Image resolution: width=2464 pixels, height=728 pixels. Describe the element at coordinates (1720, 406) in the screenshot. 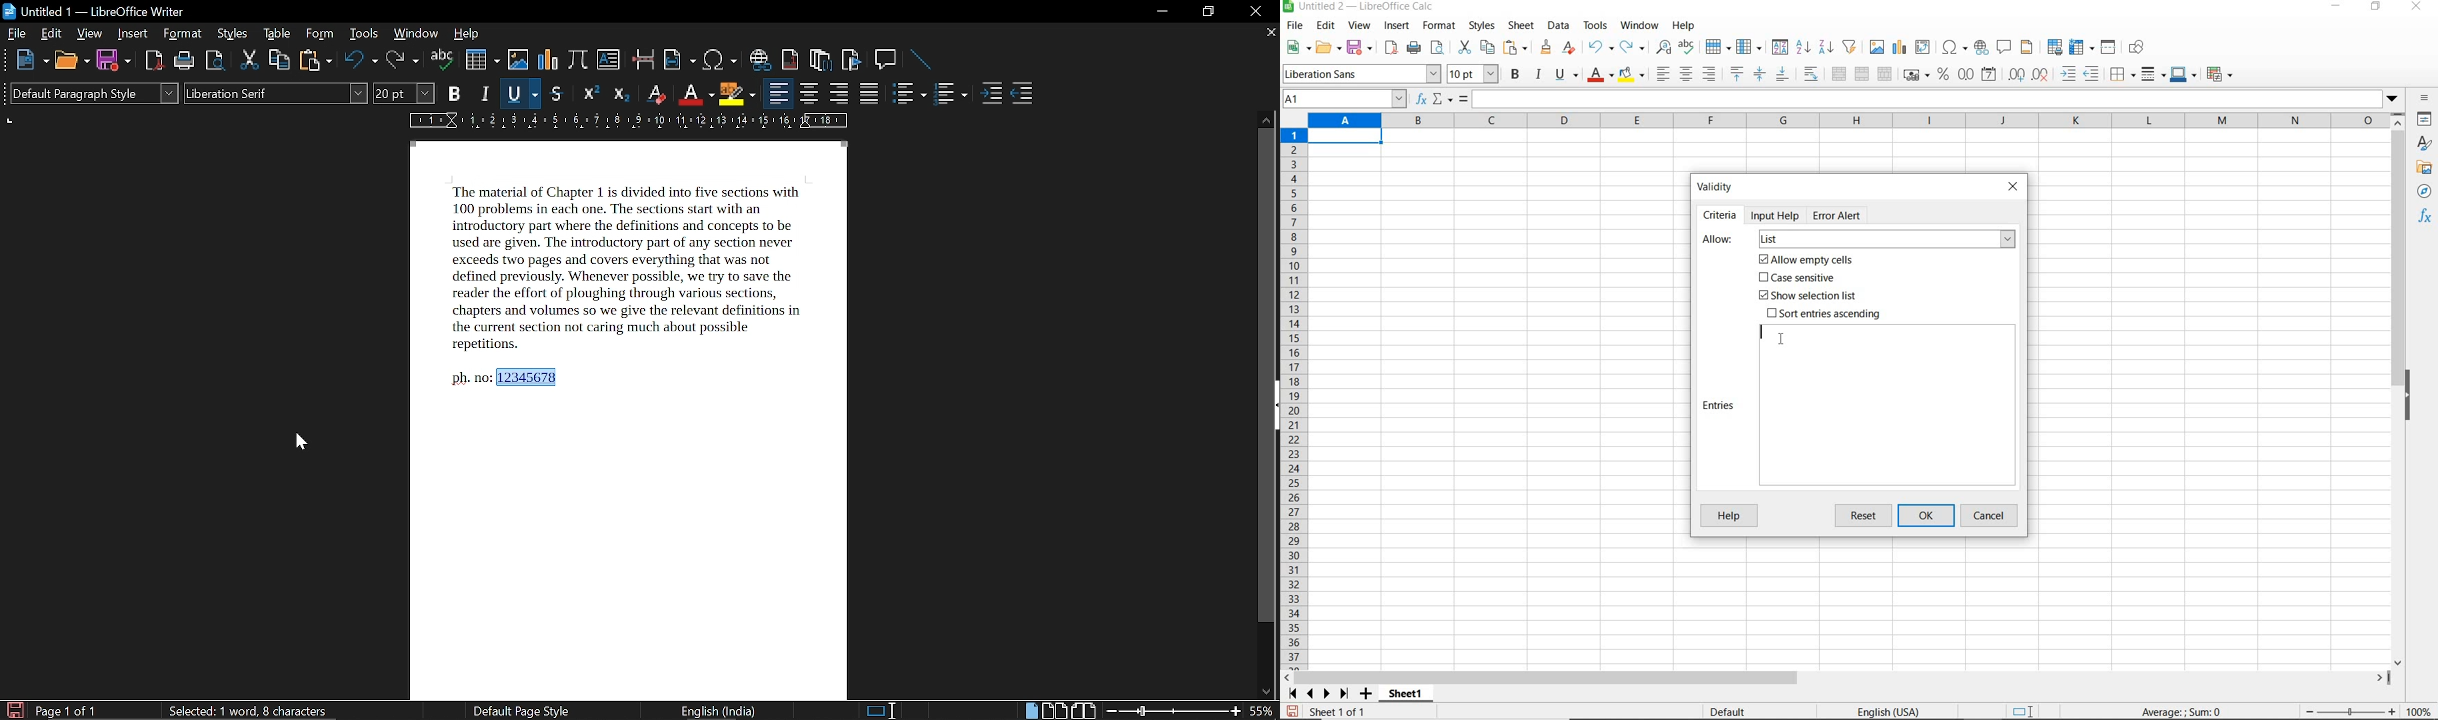

I see `Entries` at that location.